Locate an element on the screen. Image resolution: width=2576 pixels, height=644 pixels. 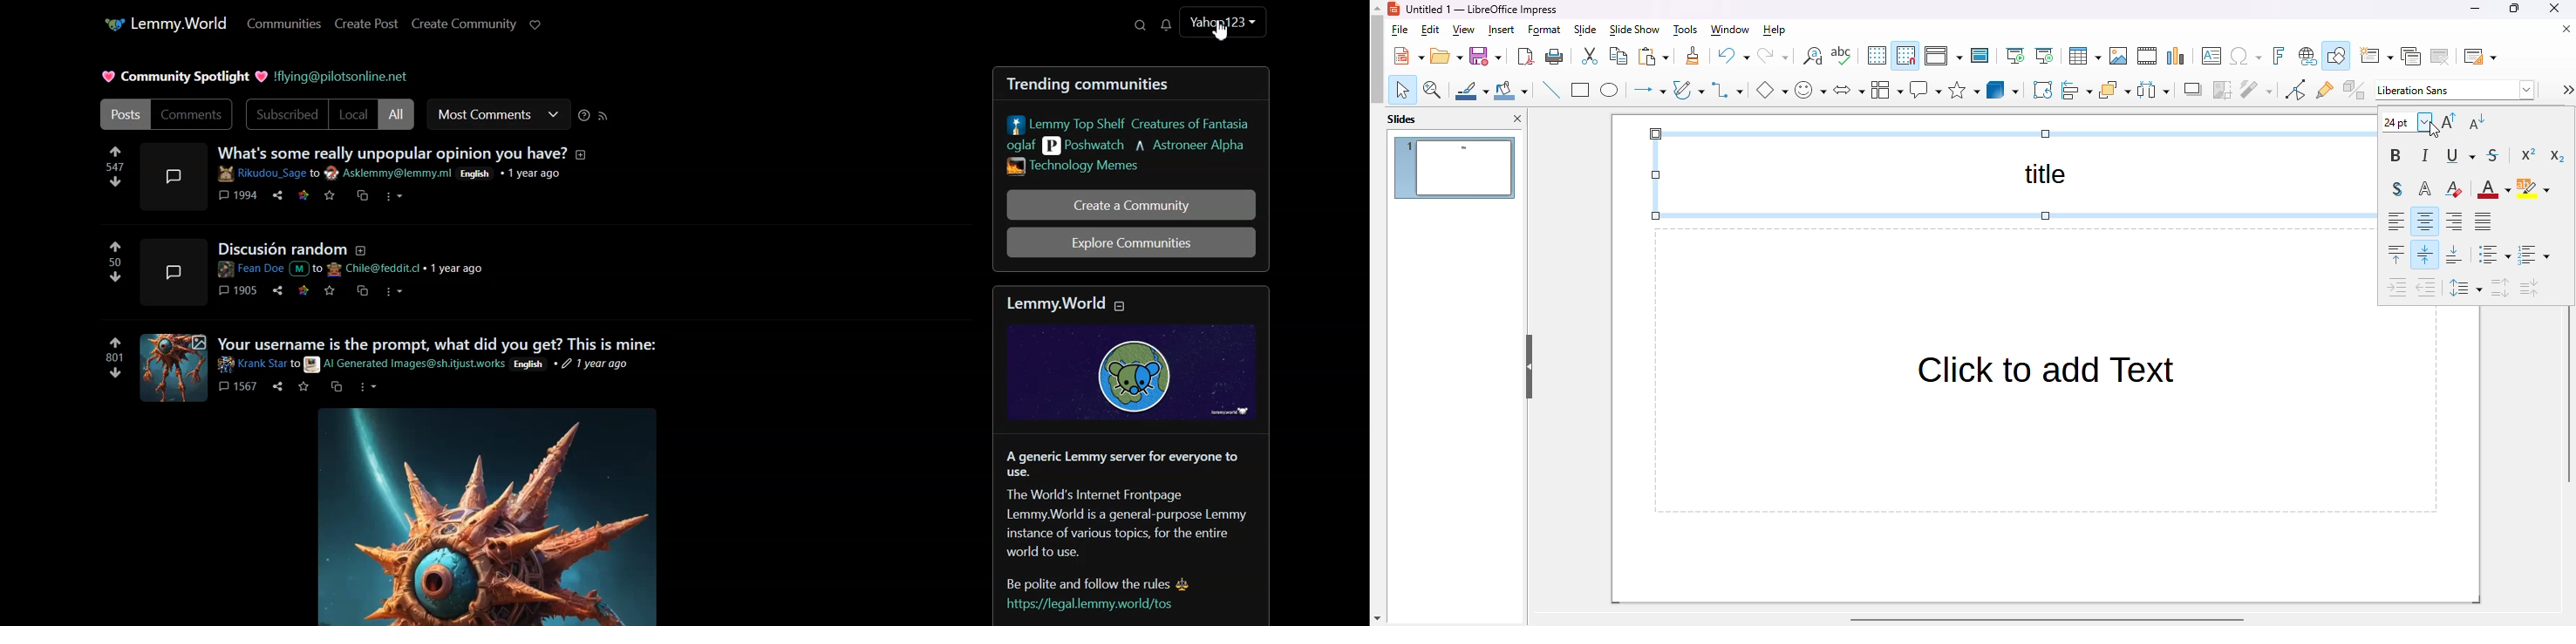
hide is located at coordinates (1530, 366).